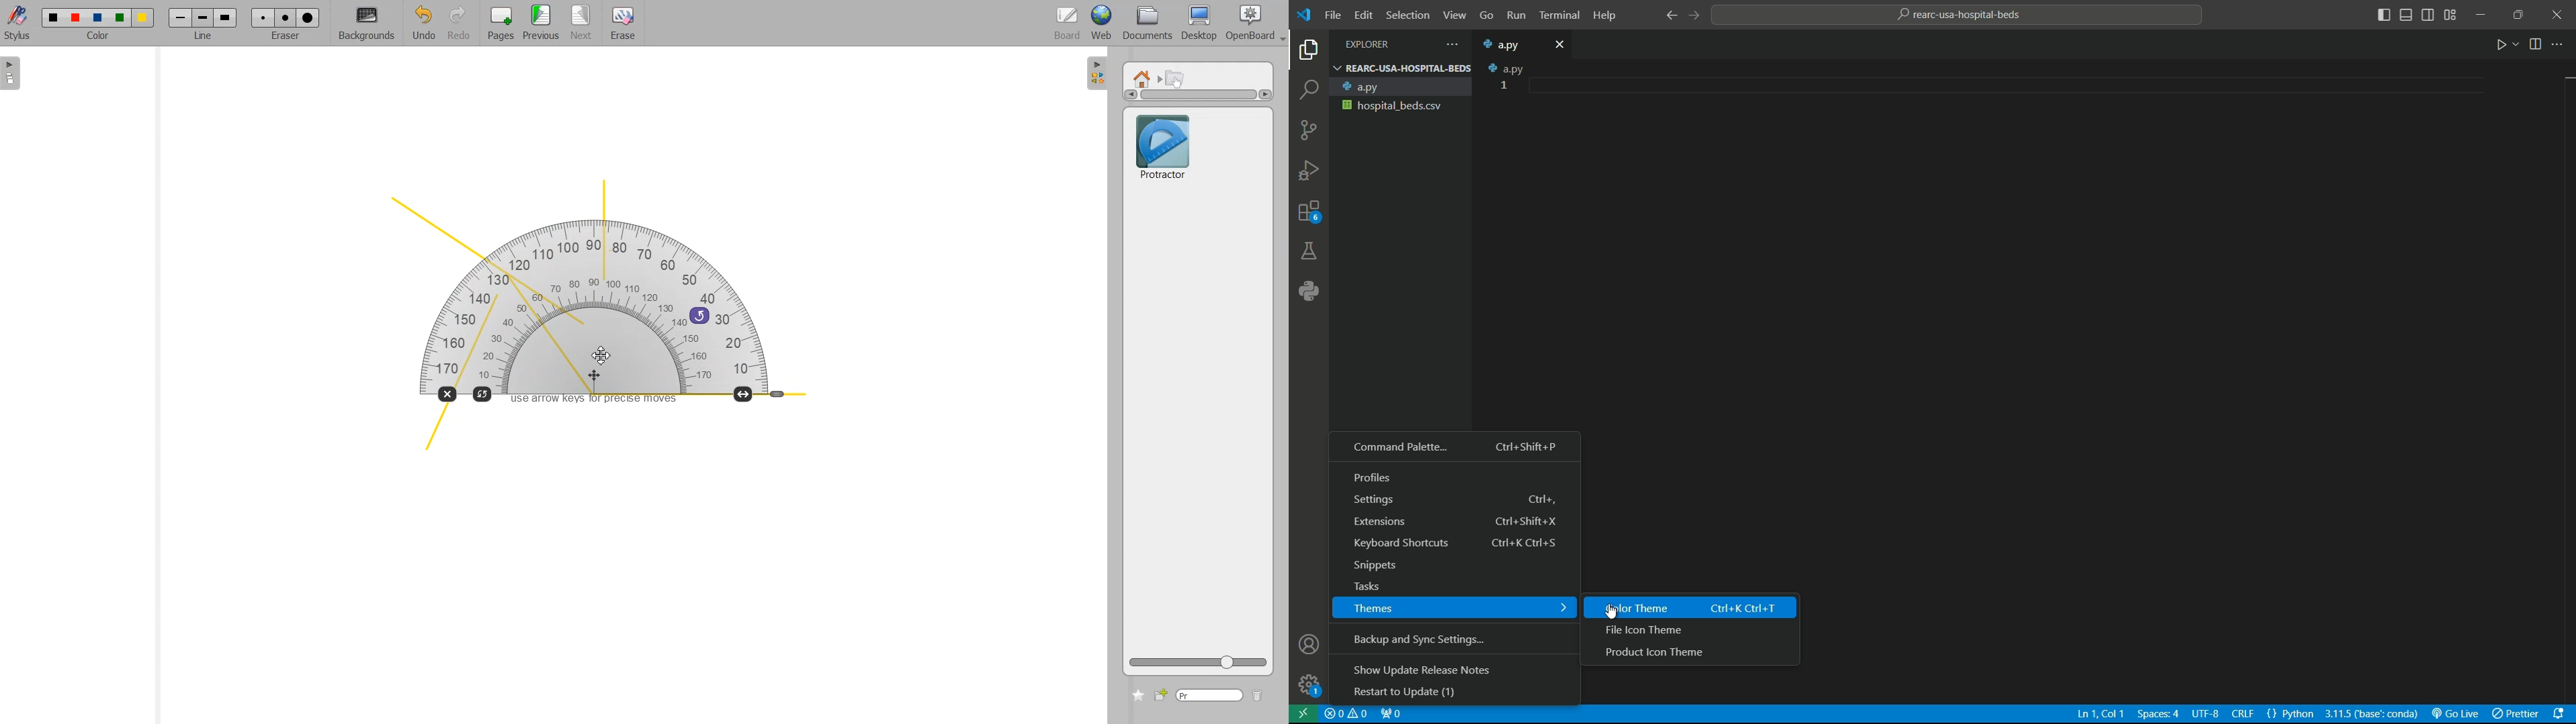 Image resolution: width=2576 pixels, height=728 pixels. I want to click on toggle secondary sidebar, so click(2429, 16).